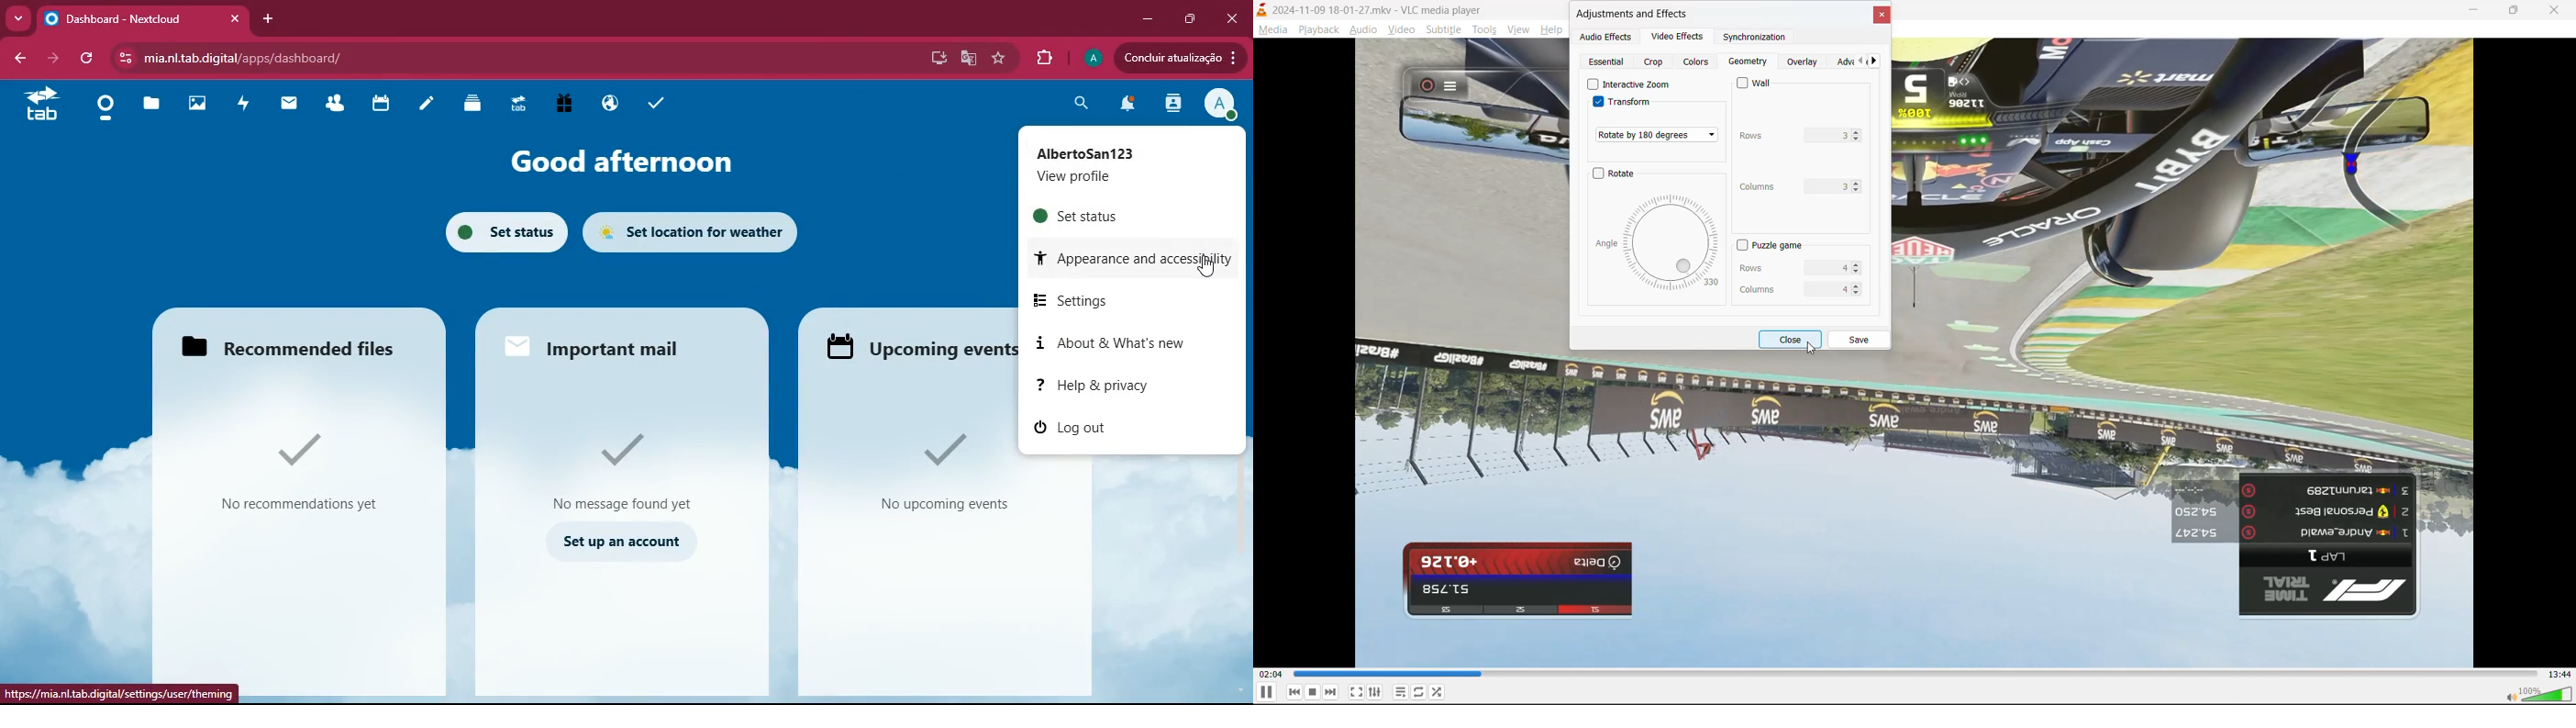 The width and height of the screenshot is (2576, 728). What do you see at coordinates (18, 61) in the screenshot?
I see `bacj` at bounding box center [18, 61].